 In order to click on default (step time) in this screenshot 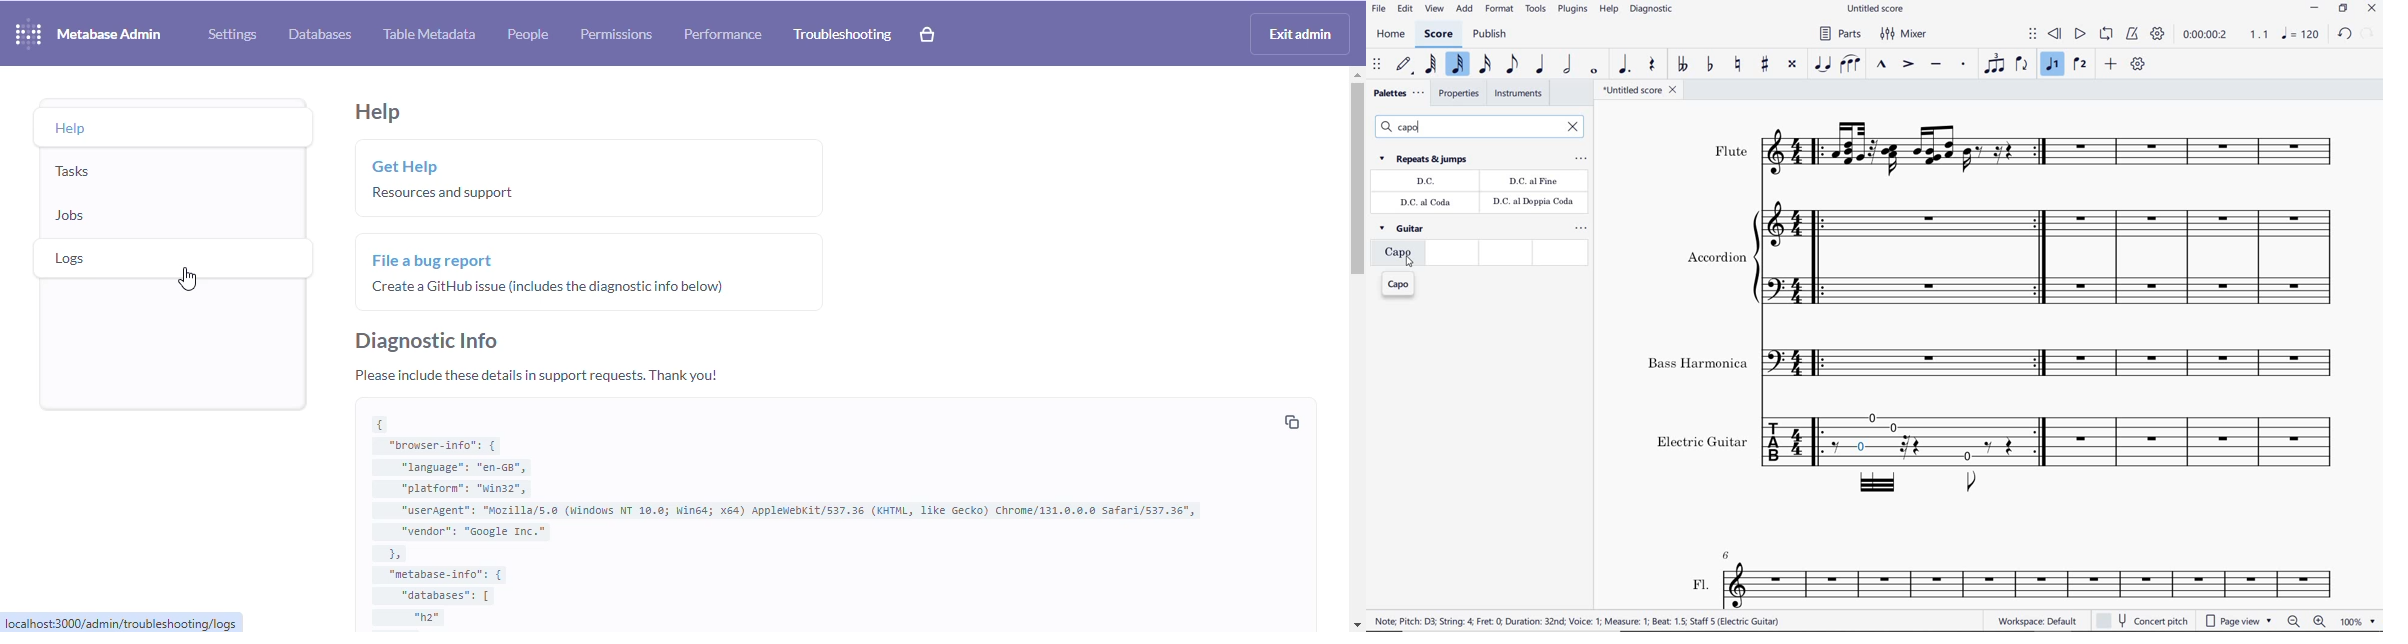, I will do `click(1404, 65)`.